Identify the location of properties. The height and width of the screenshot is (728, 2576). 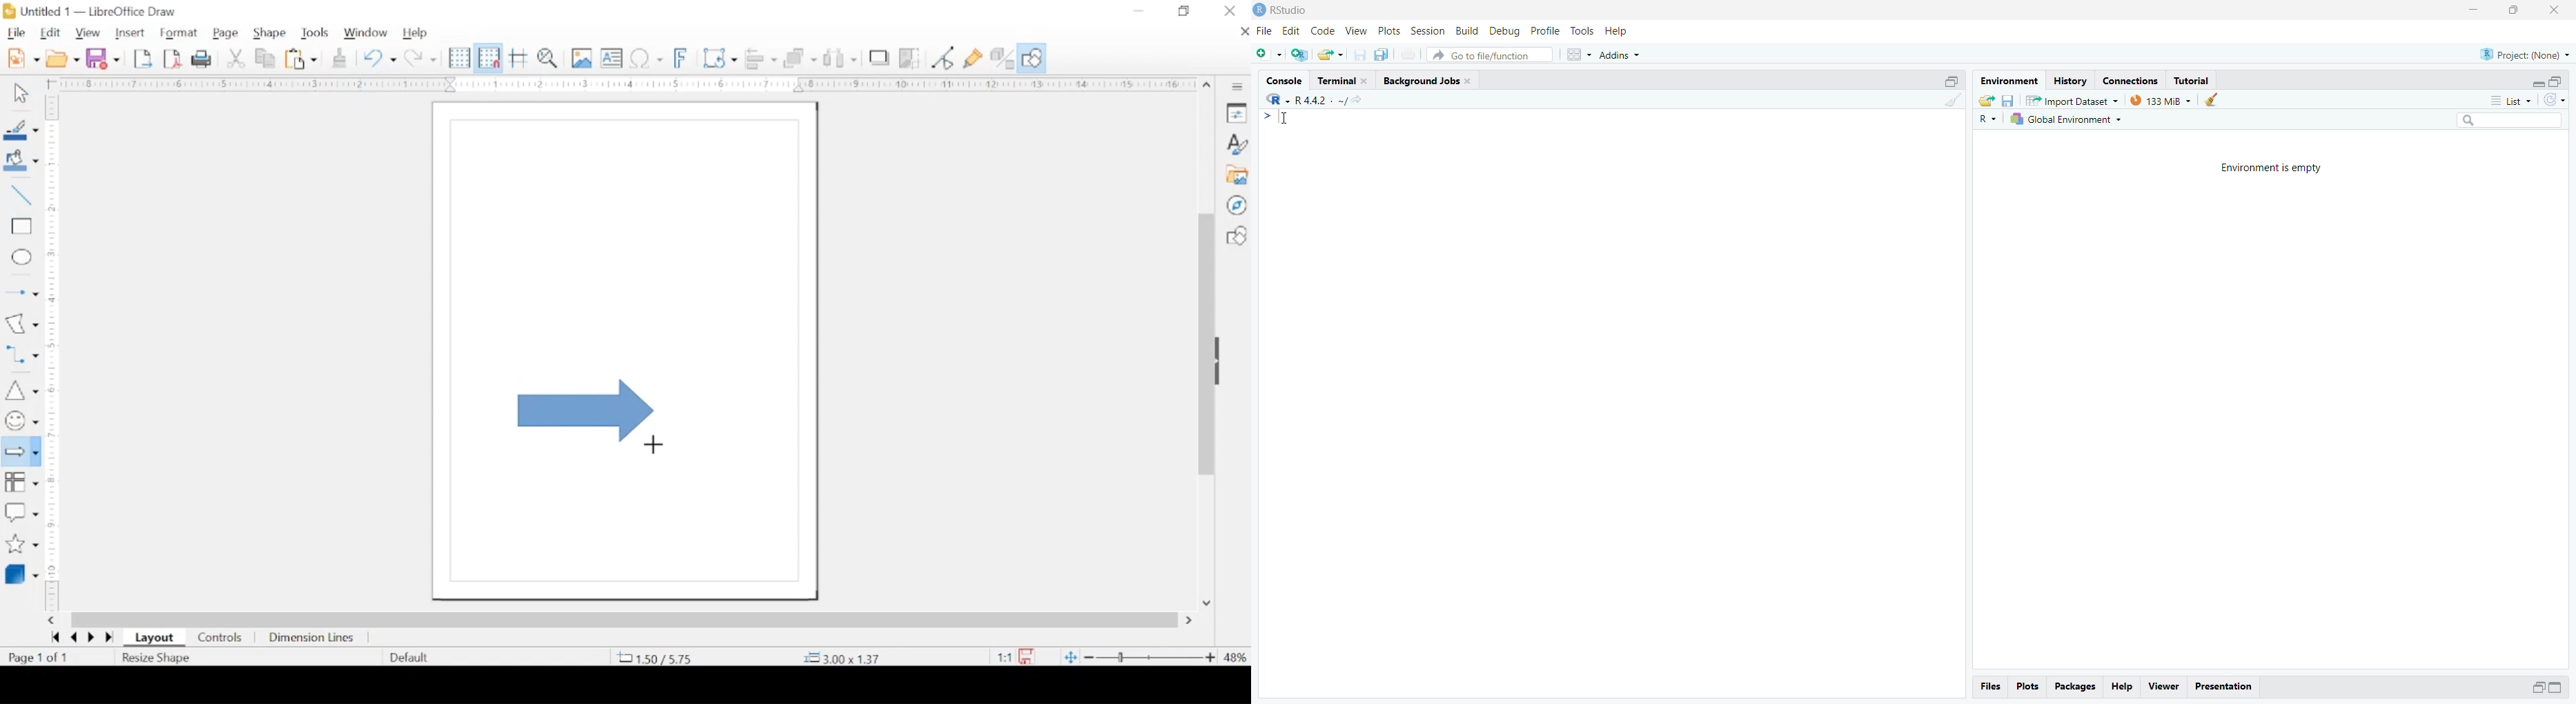
(1236, 112).